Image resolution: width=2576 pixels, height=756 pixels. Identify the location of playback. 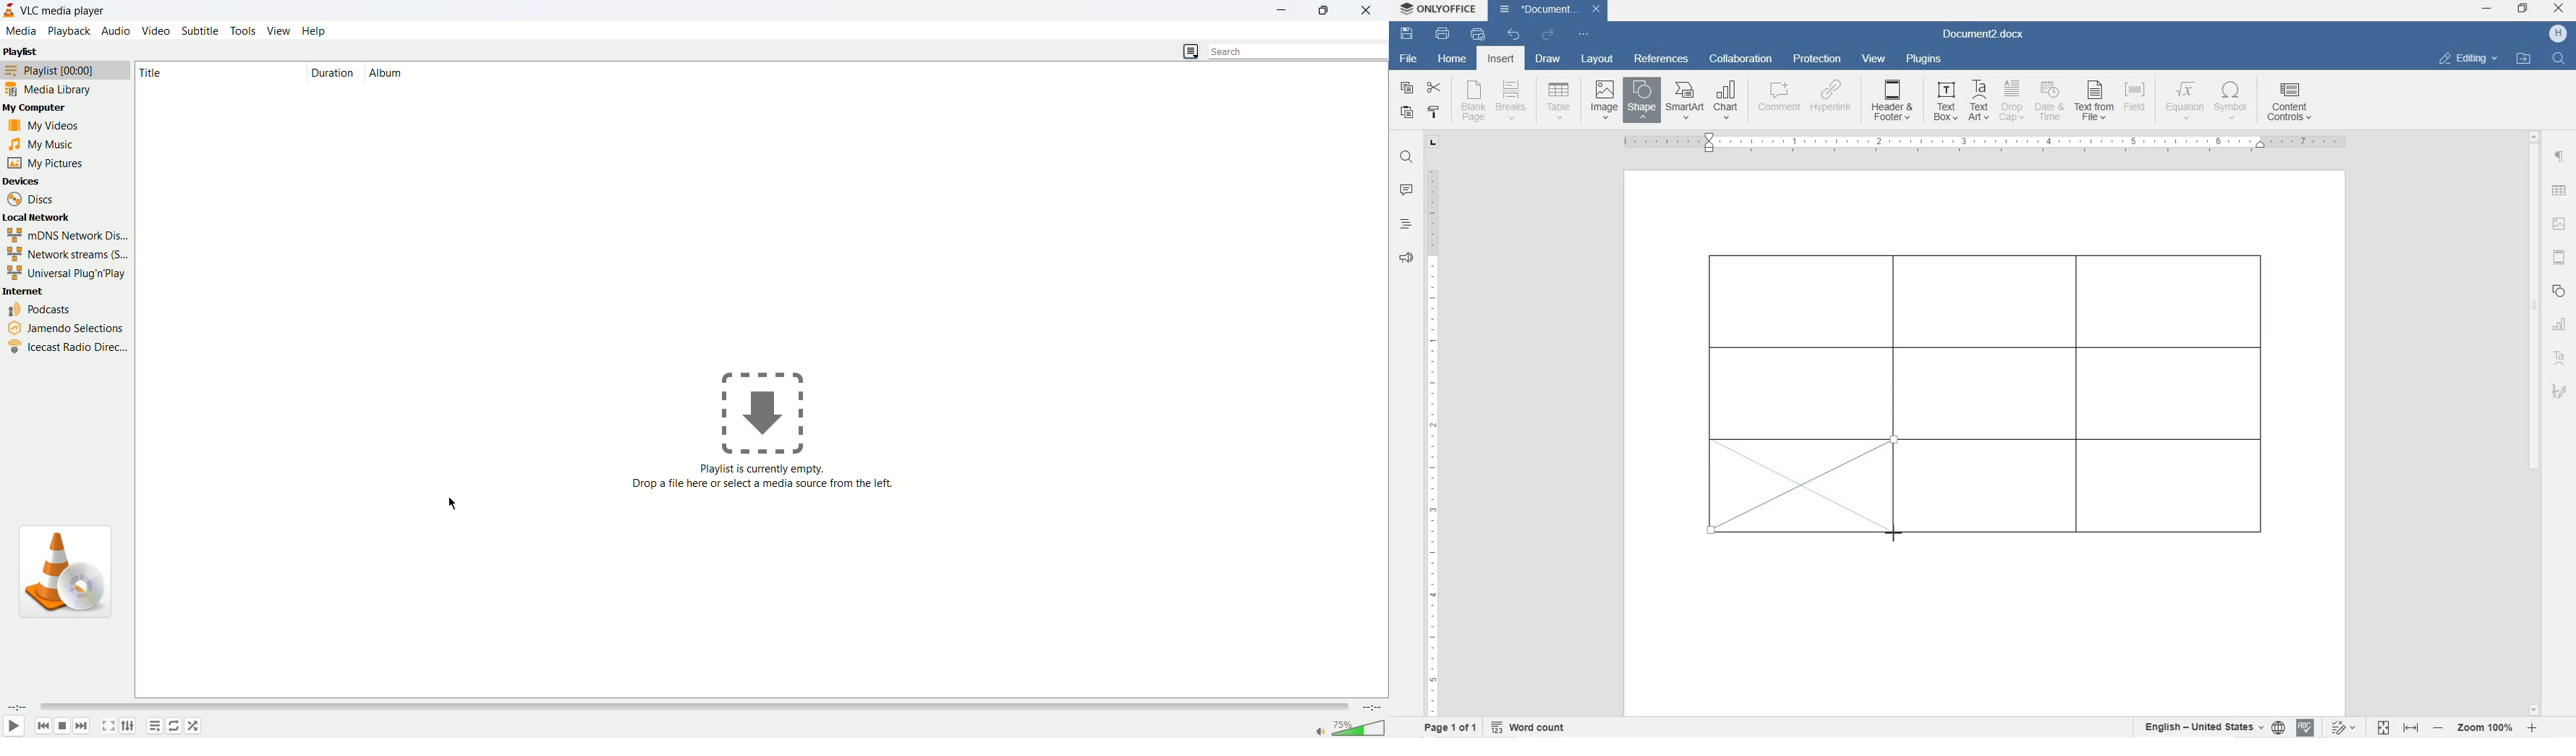
(69, 32).